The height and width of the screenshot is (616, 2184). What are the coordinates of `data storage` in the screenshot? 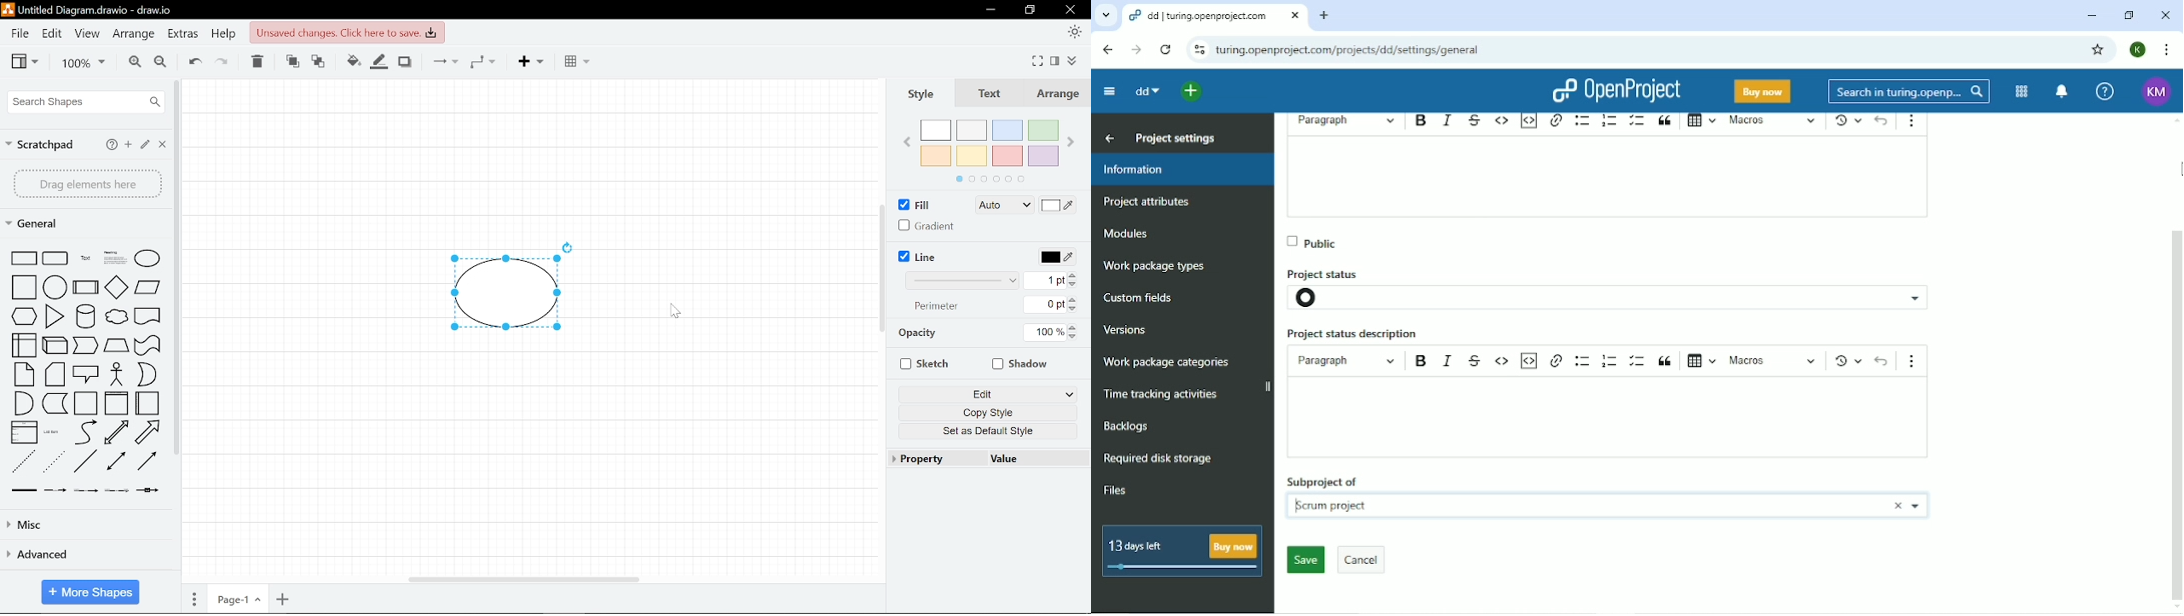 It's located at (55, 404).